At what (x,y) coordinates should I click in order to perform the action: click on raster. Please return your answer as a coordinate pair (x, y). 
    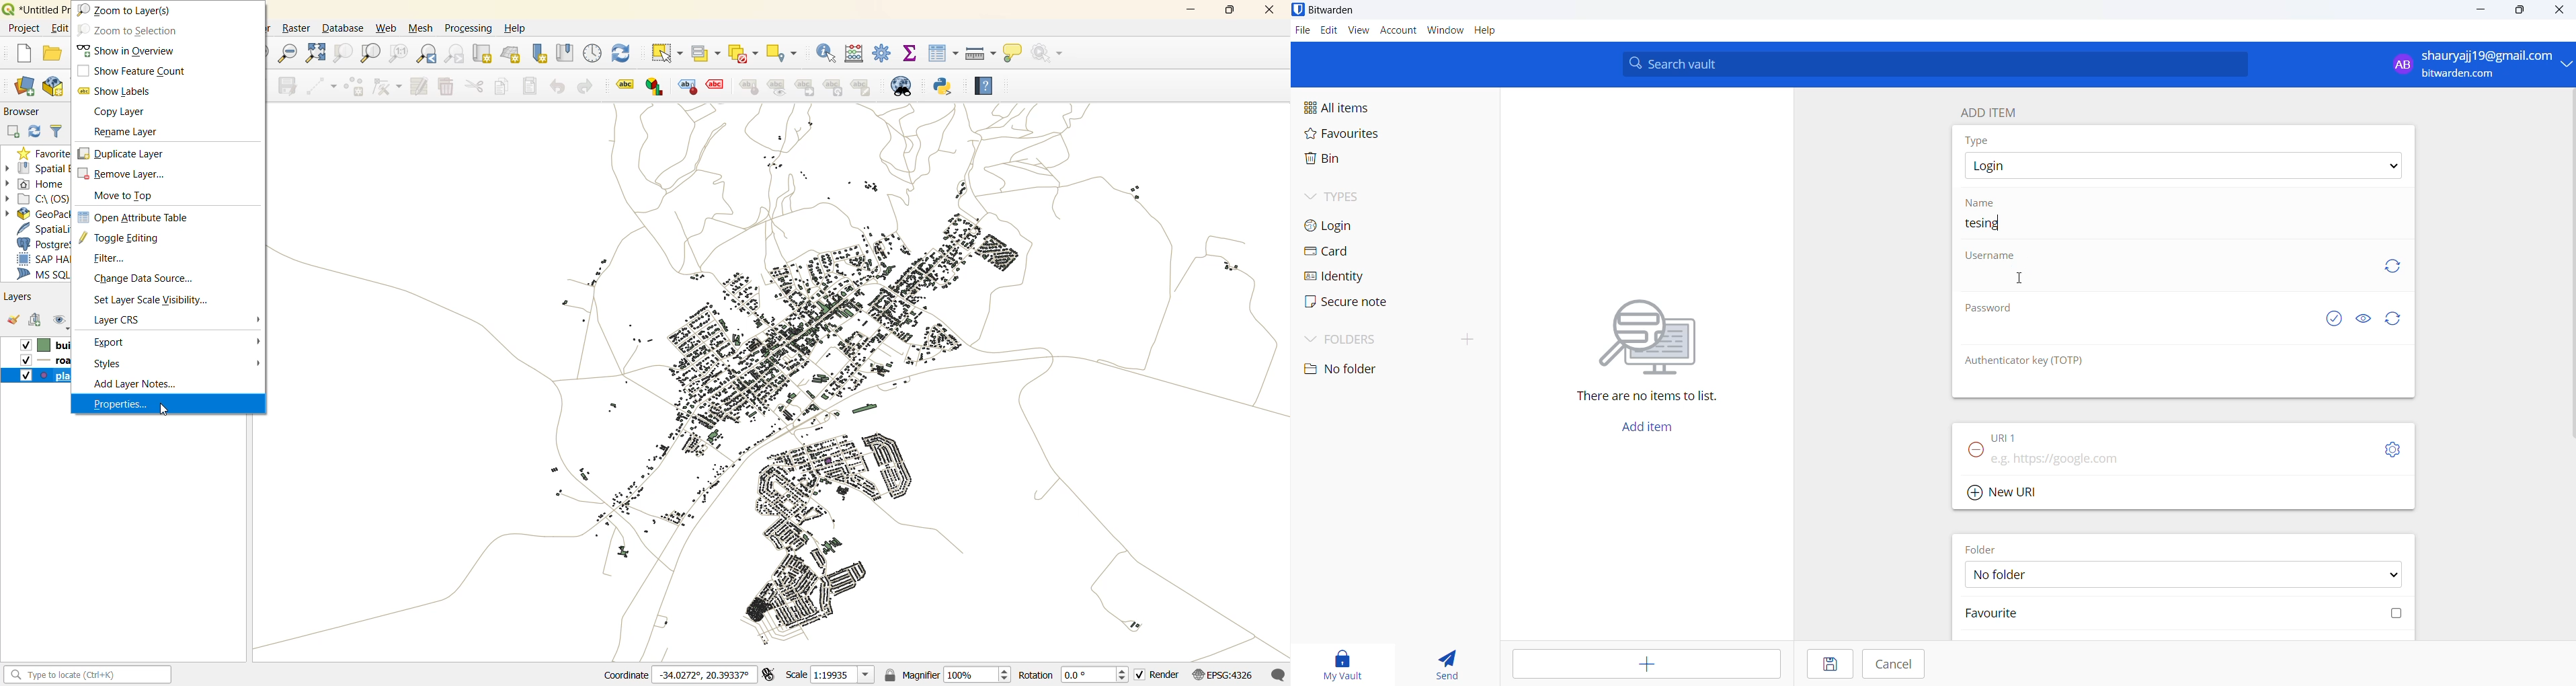
    Looking at the image, I should click on (296, 28).